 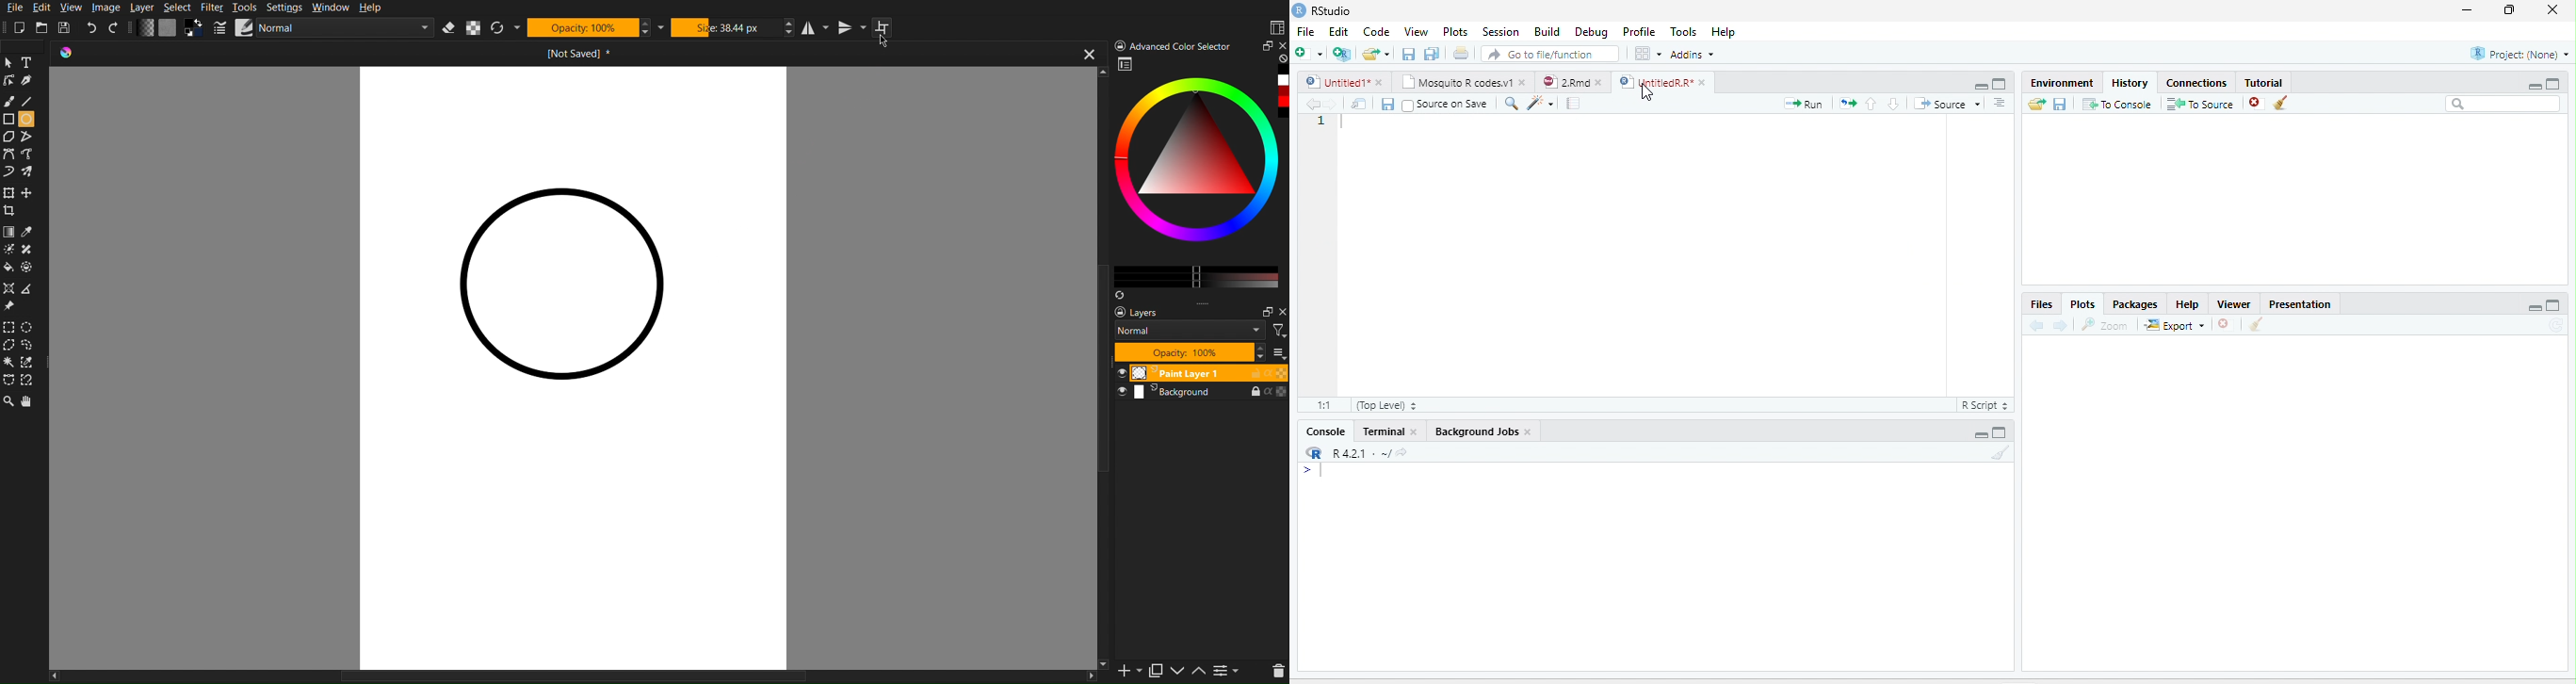 I want to click on Tools, so click(x=1682, y=31).